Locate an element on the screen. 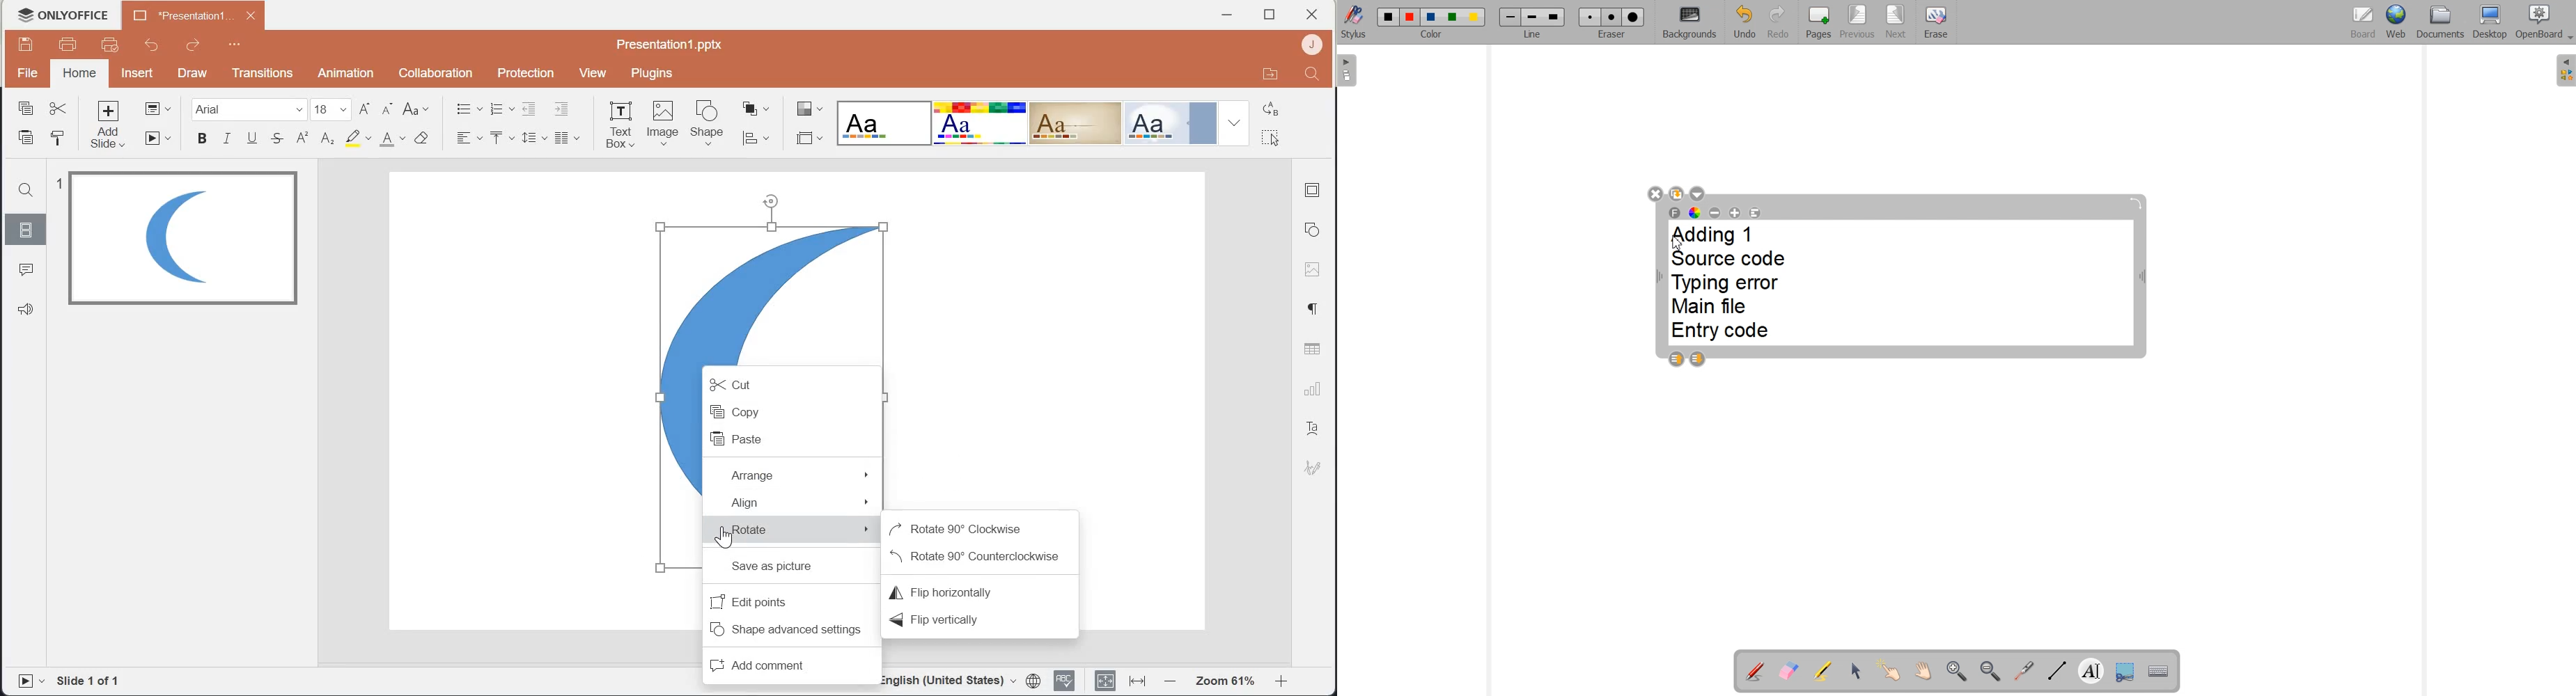 The width and height of the screenshot is (2576, 700). Bold is located at coordinates (203, 139).